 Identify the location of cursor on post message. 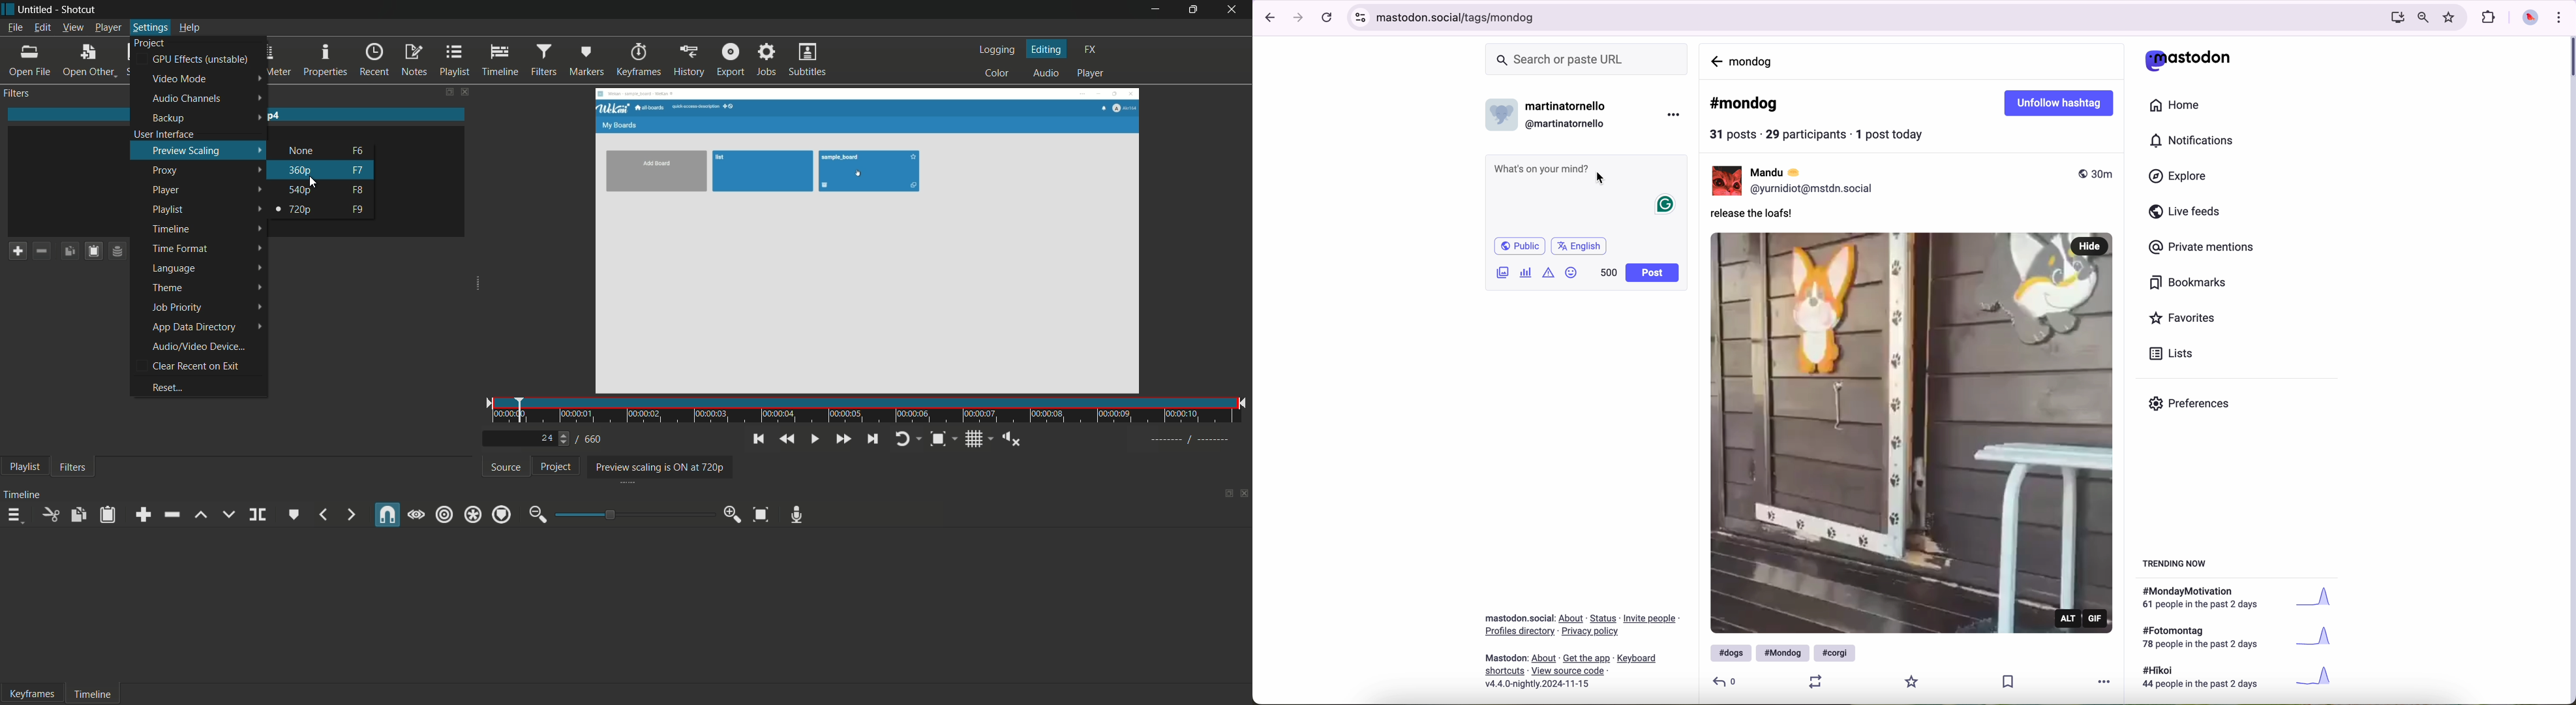
(1604, 177).